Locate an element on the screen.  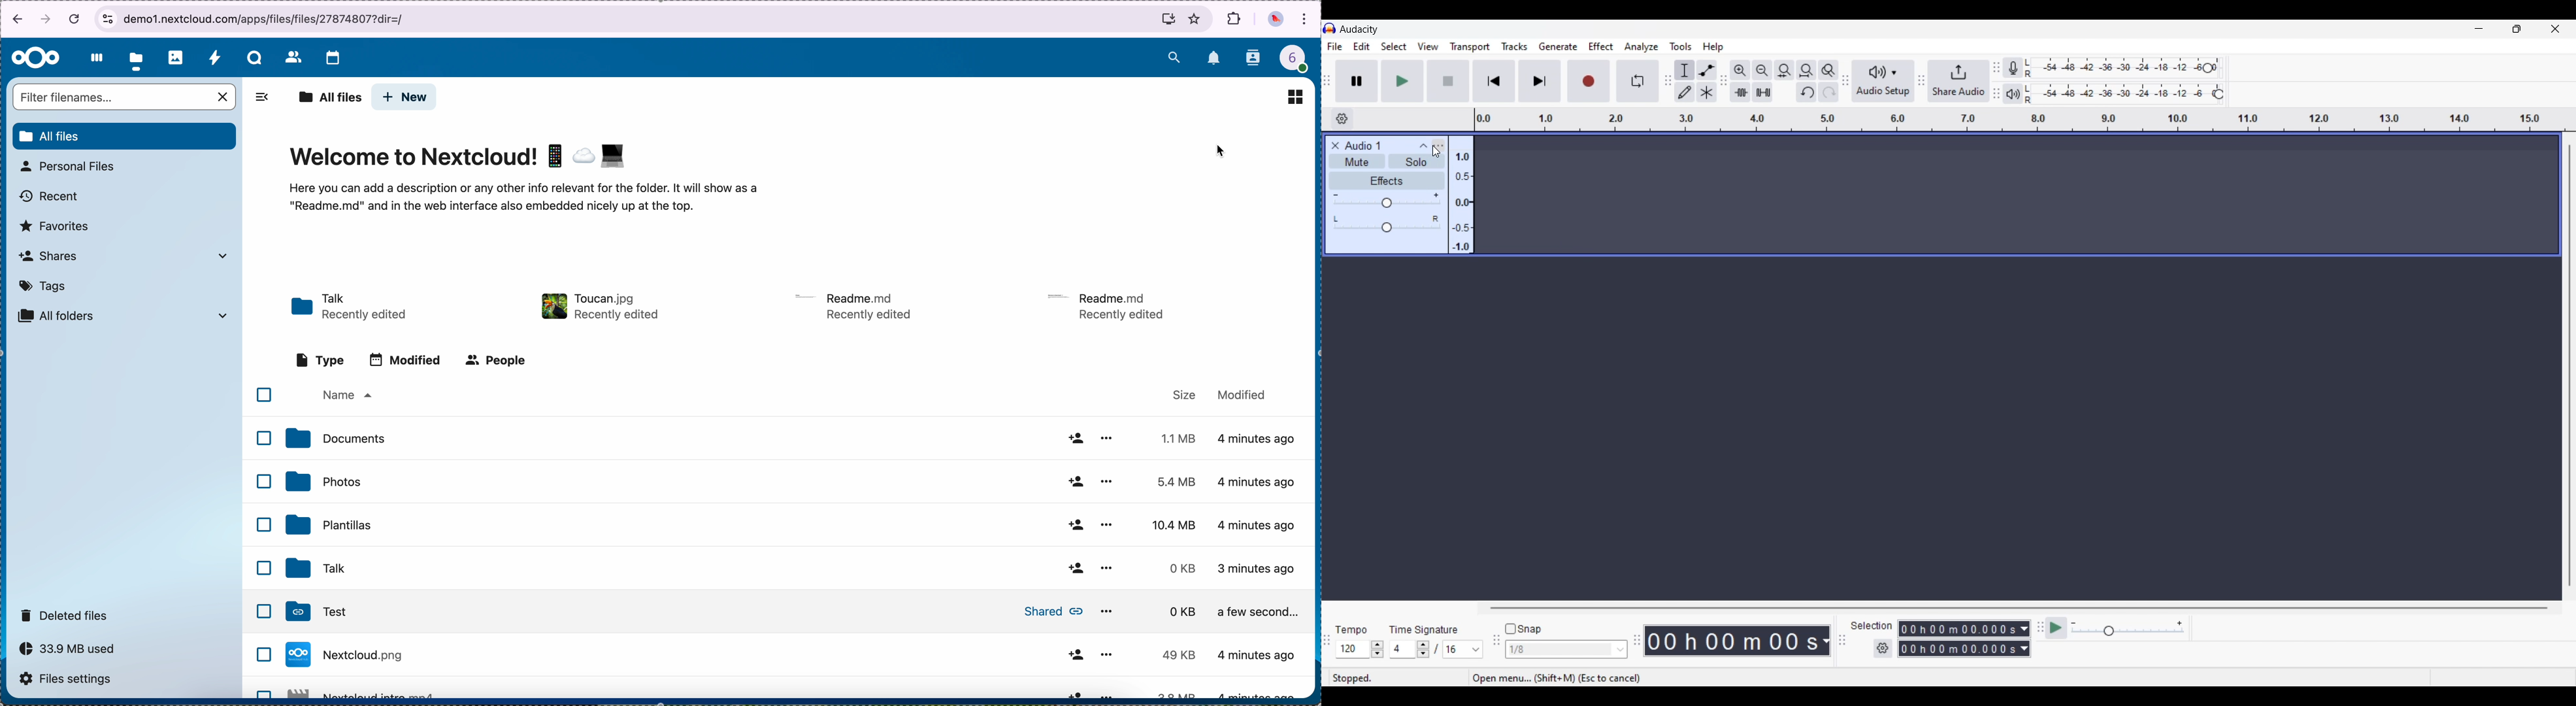
Selection tool is located at coordinates (1685, 70).